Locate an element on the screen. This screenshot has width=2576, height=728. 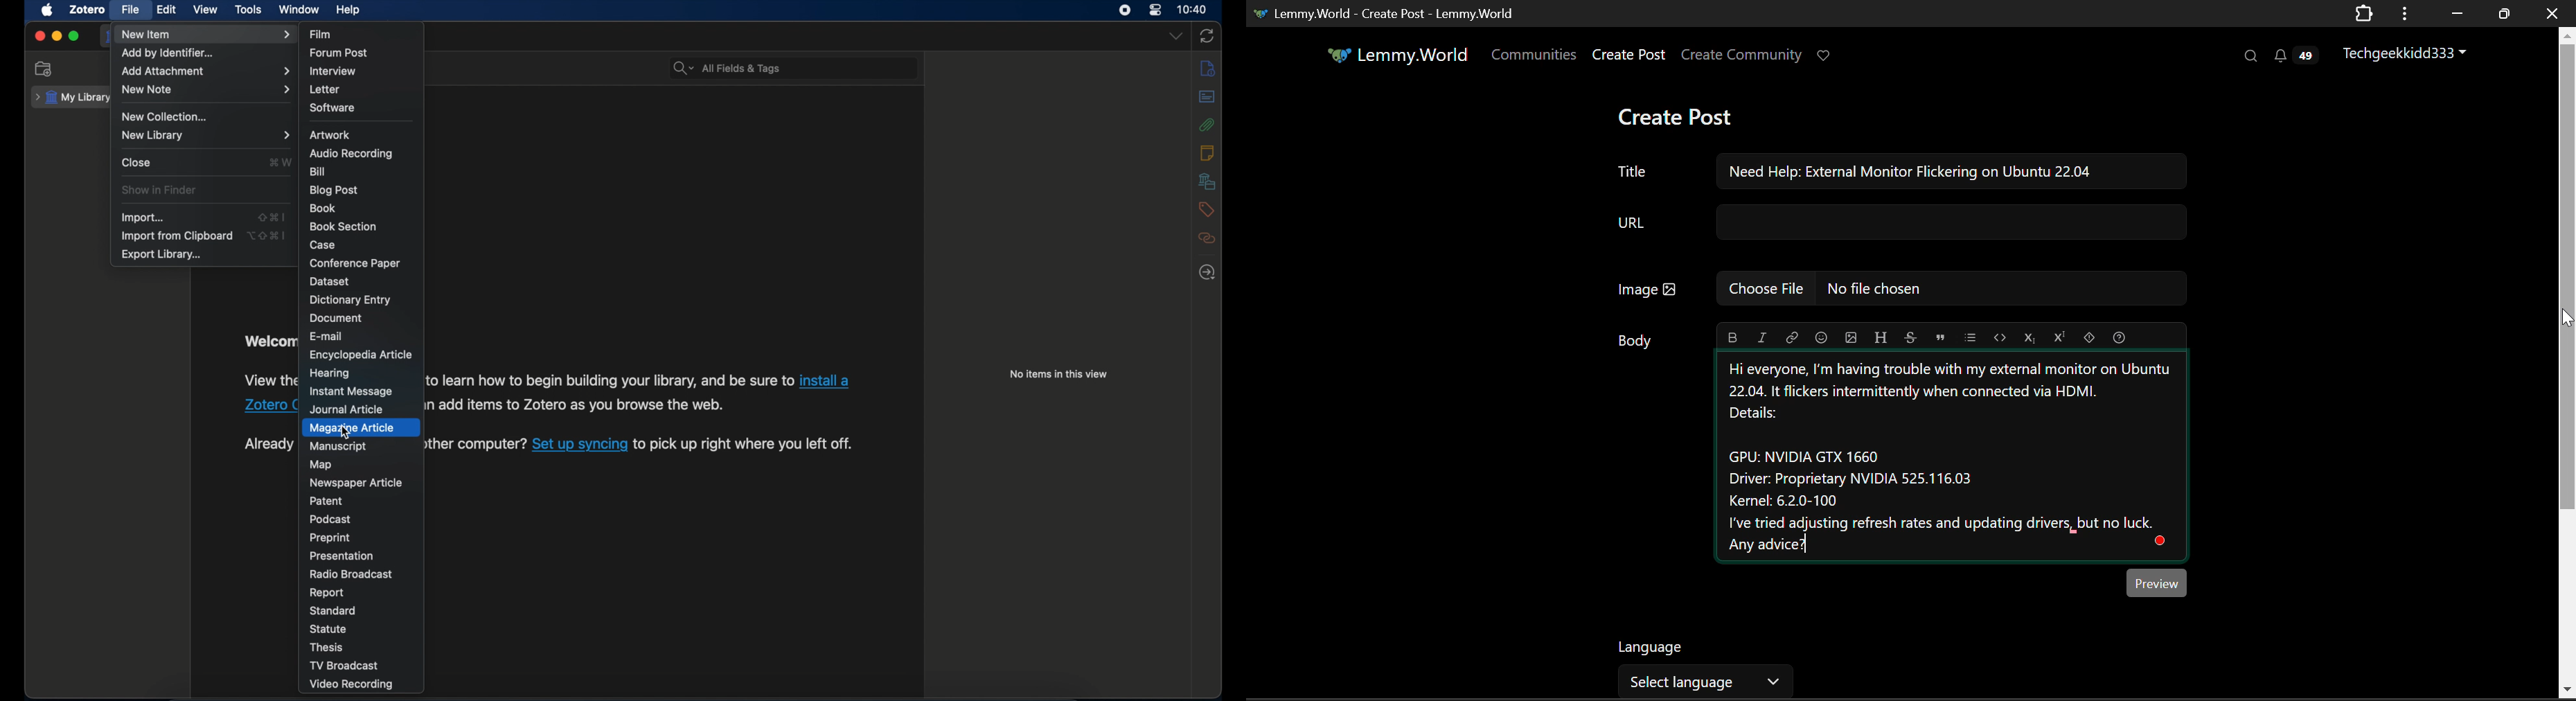
related is located at coordinates (1207, 238).